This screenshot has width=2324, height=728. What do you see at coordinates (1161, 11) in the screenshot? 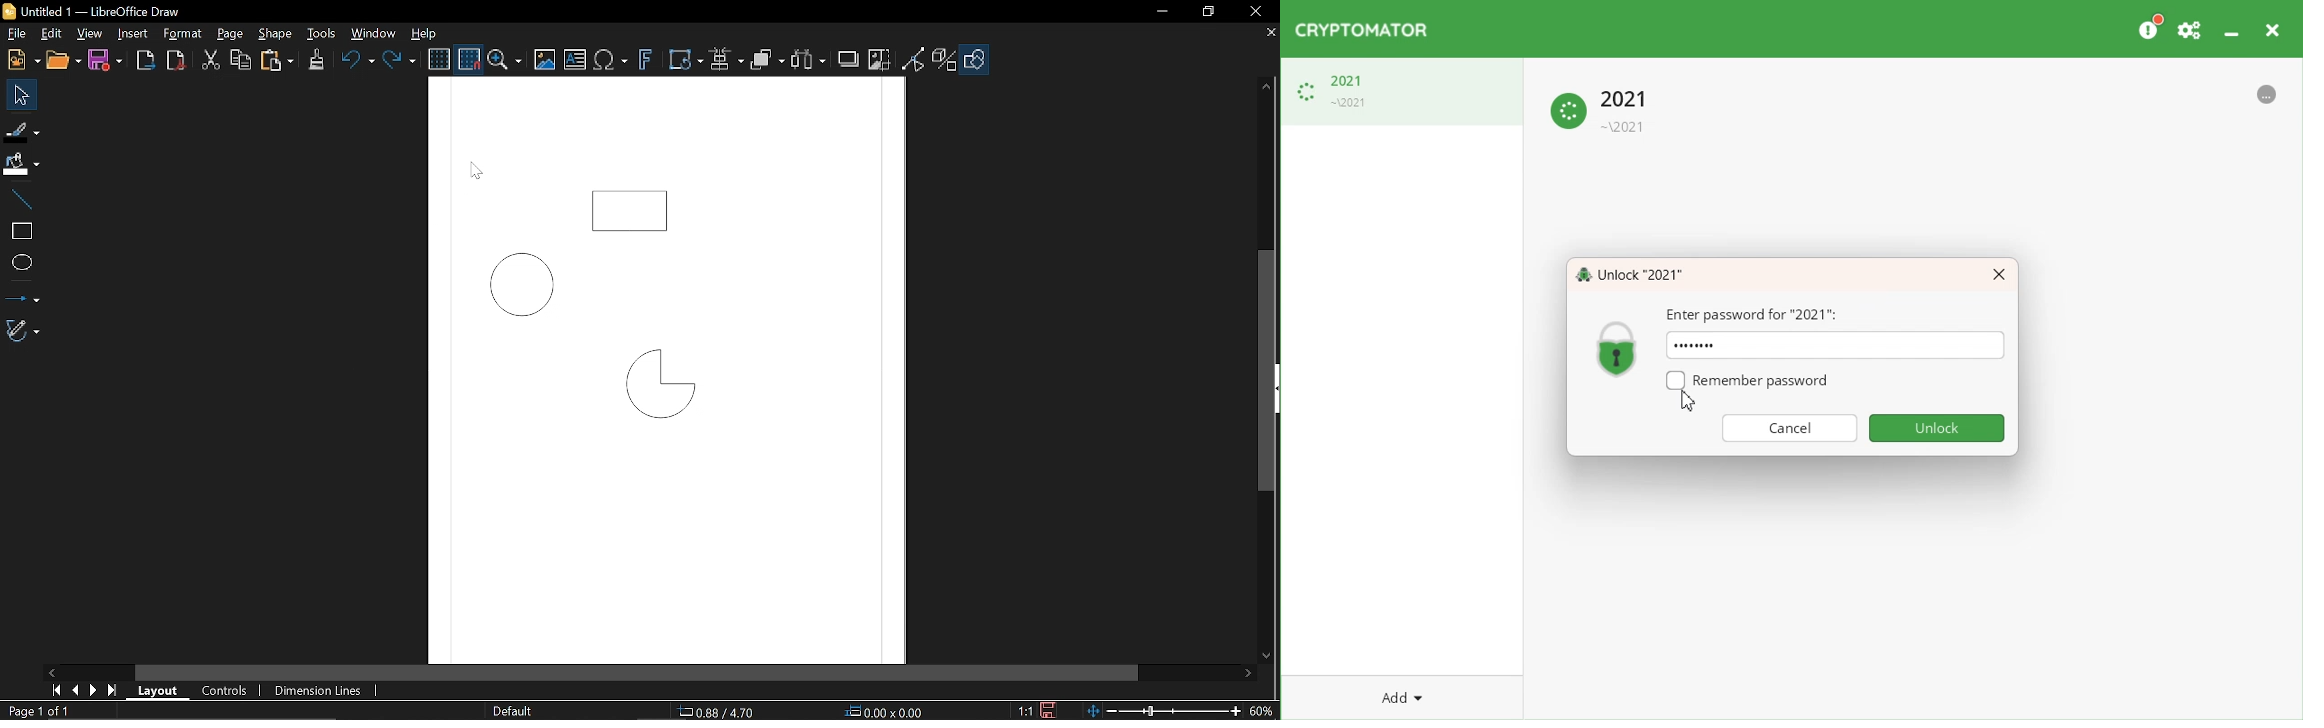
I see `Minimize` at bounding box center [1161, 11].